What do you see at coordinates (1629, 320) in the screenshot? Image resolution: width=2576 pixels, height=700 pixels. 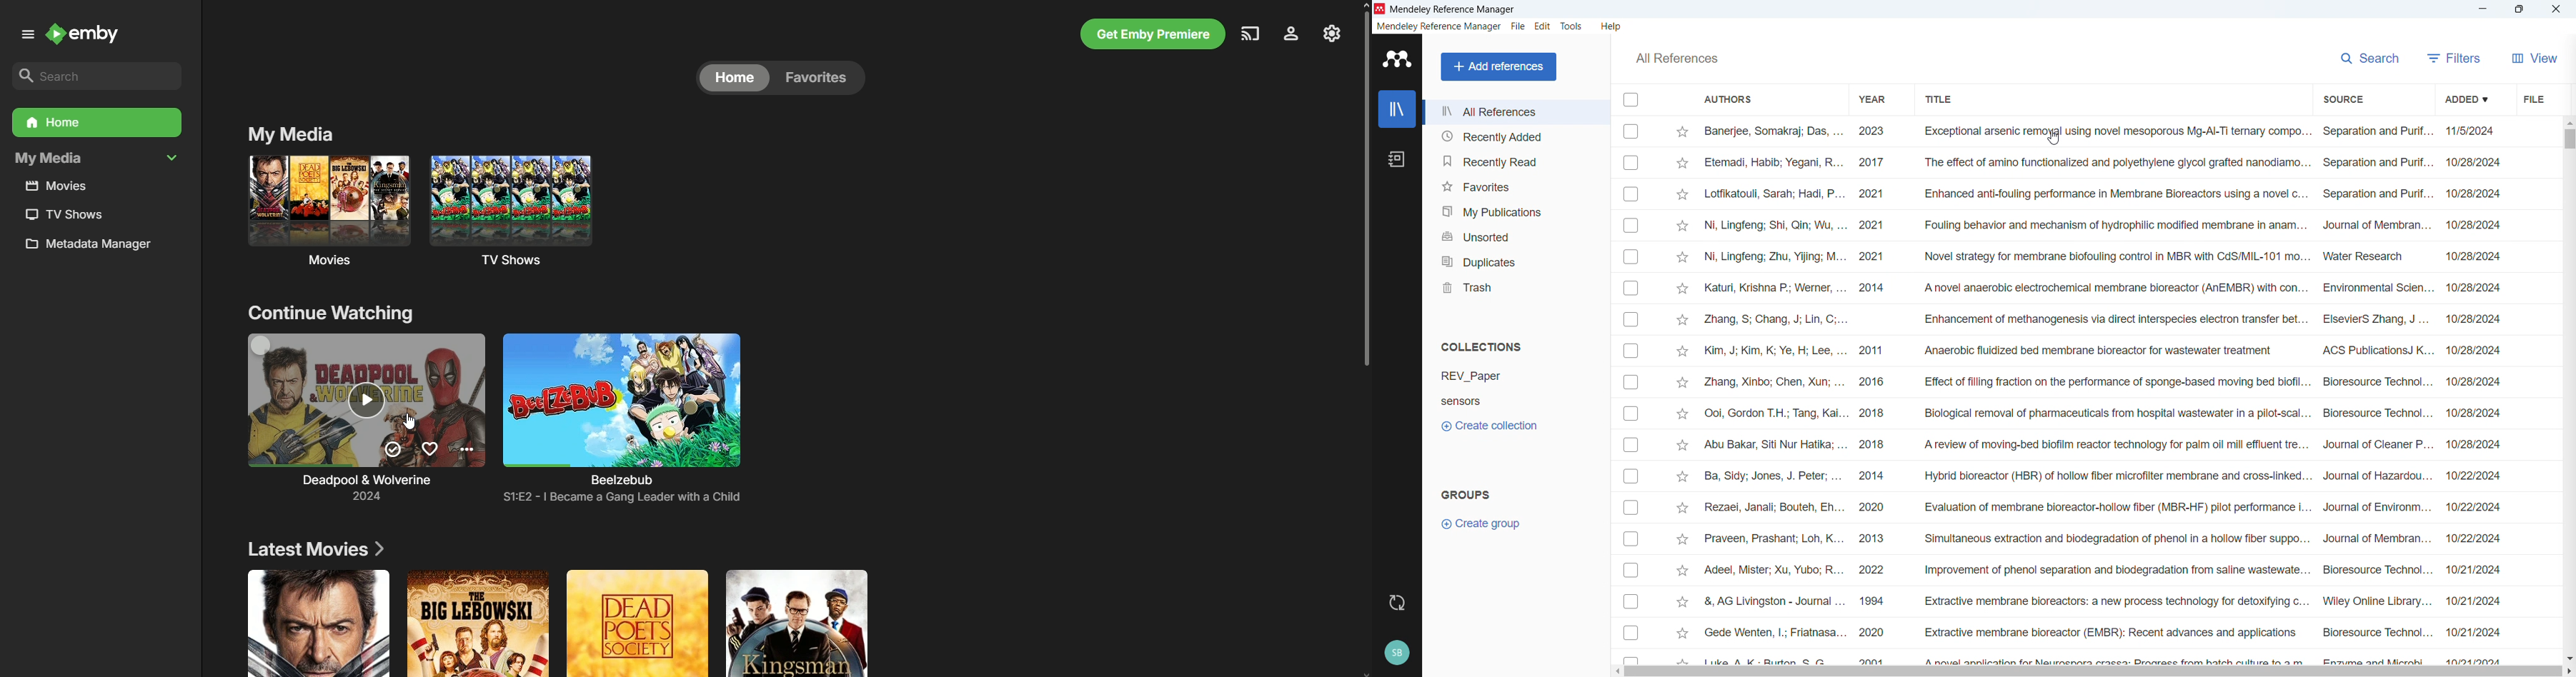 I see `click to select individual entry` at bounding box center [1629, 320].